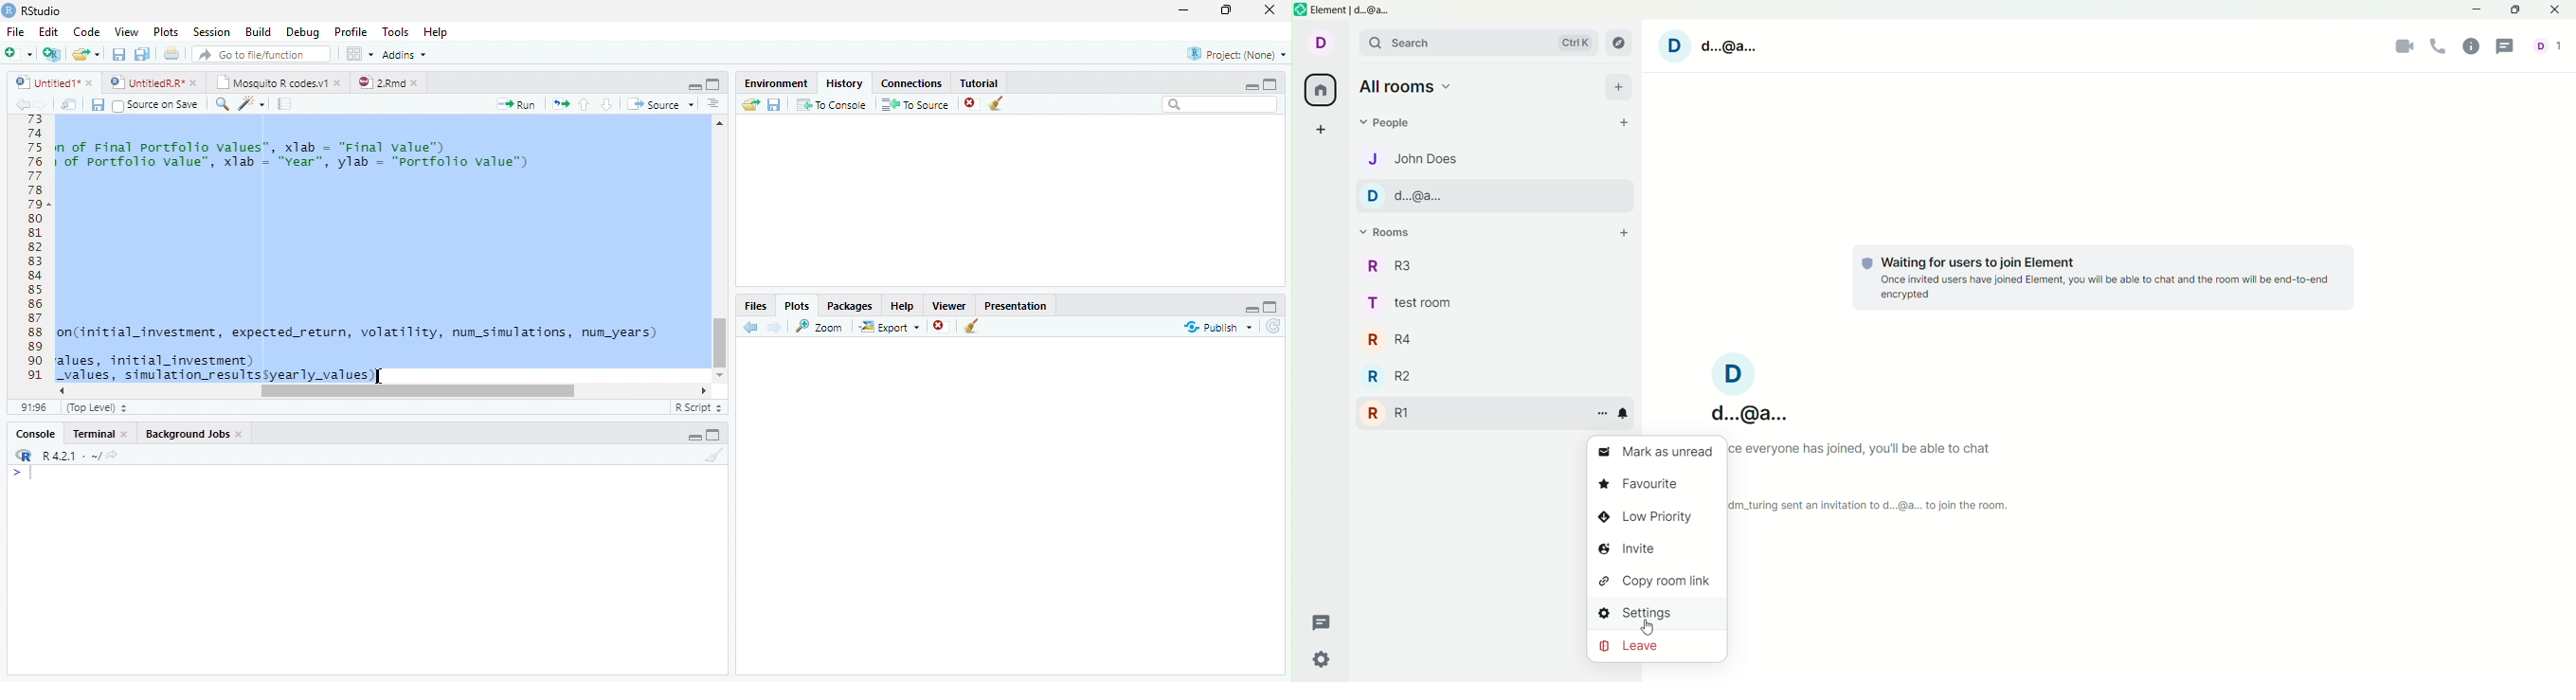 The height and width of the screenshot is (700, 2576). I want to click on add, so click(1618, 88).